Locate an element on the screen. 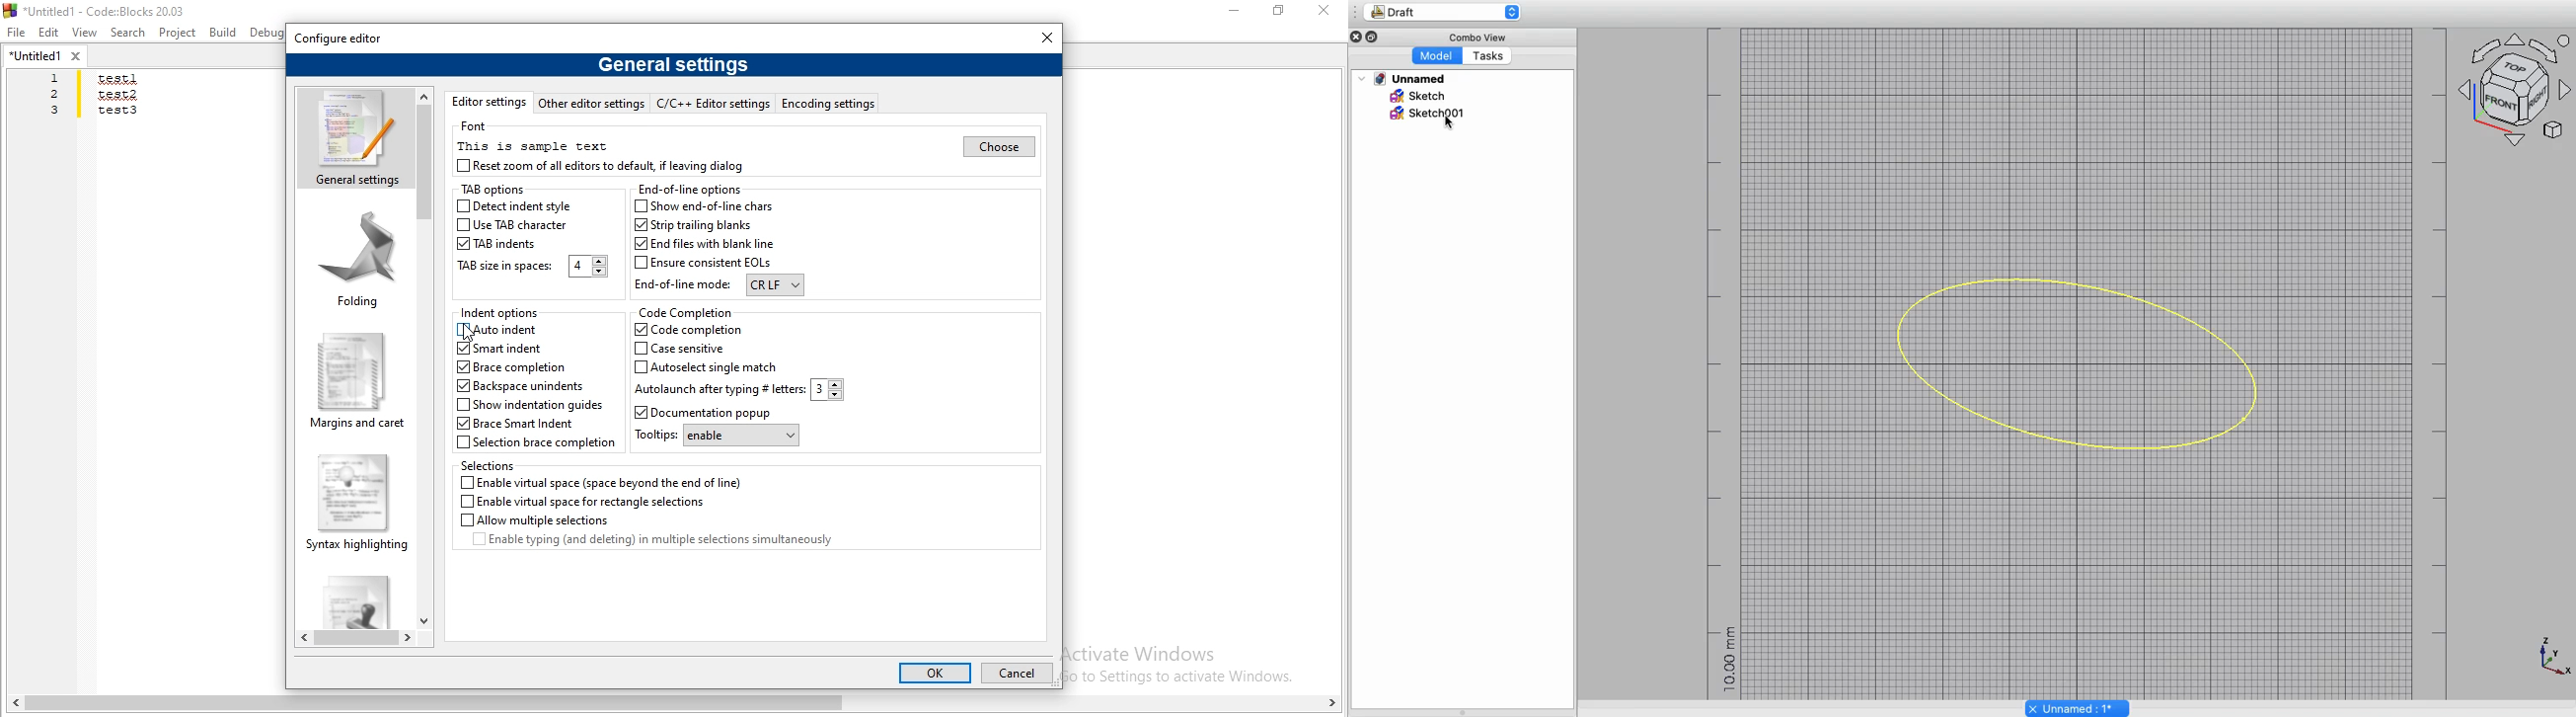  close is located at coordinates (1048, 37).